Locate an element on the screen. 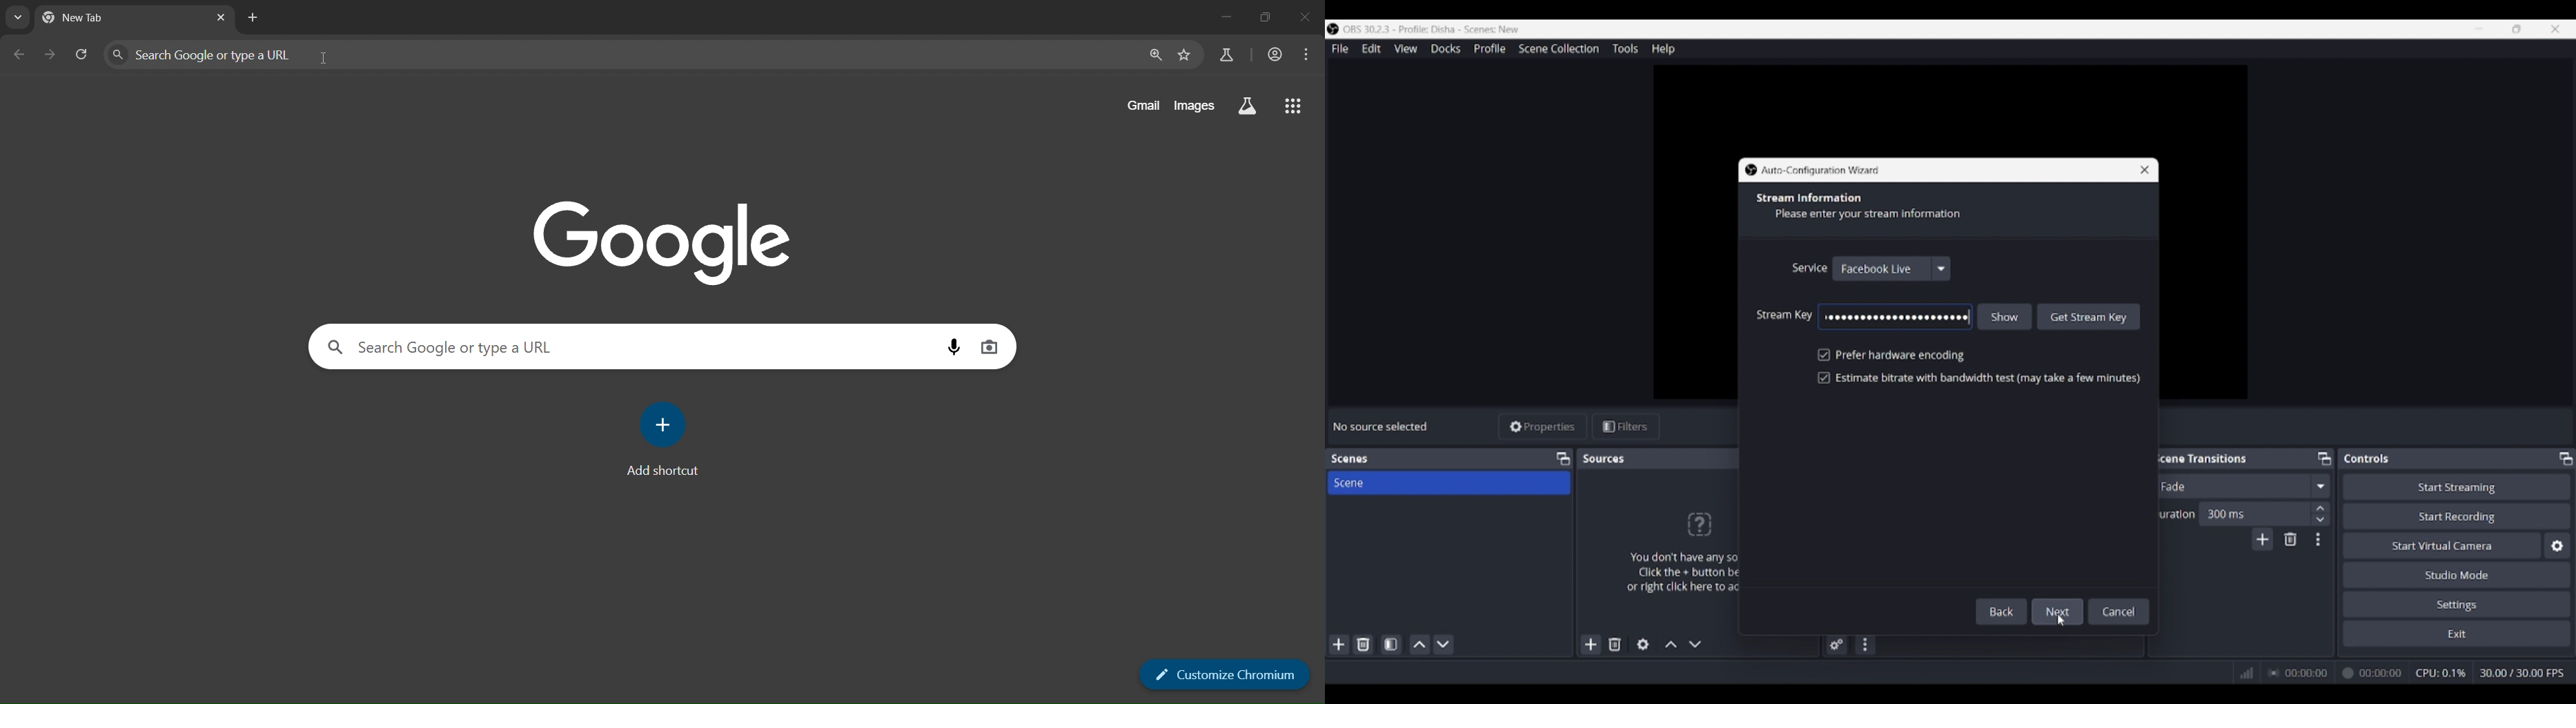  Add transition is located at coordinates (2262, 539).